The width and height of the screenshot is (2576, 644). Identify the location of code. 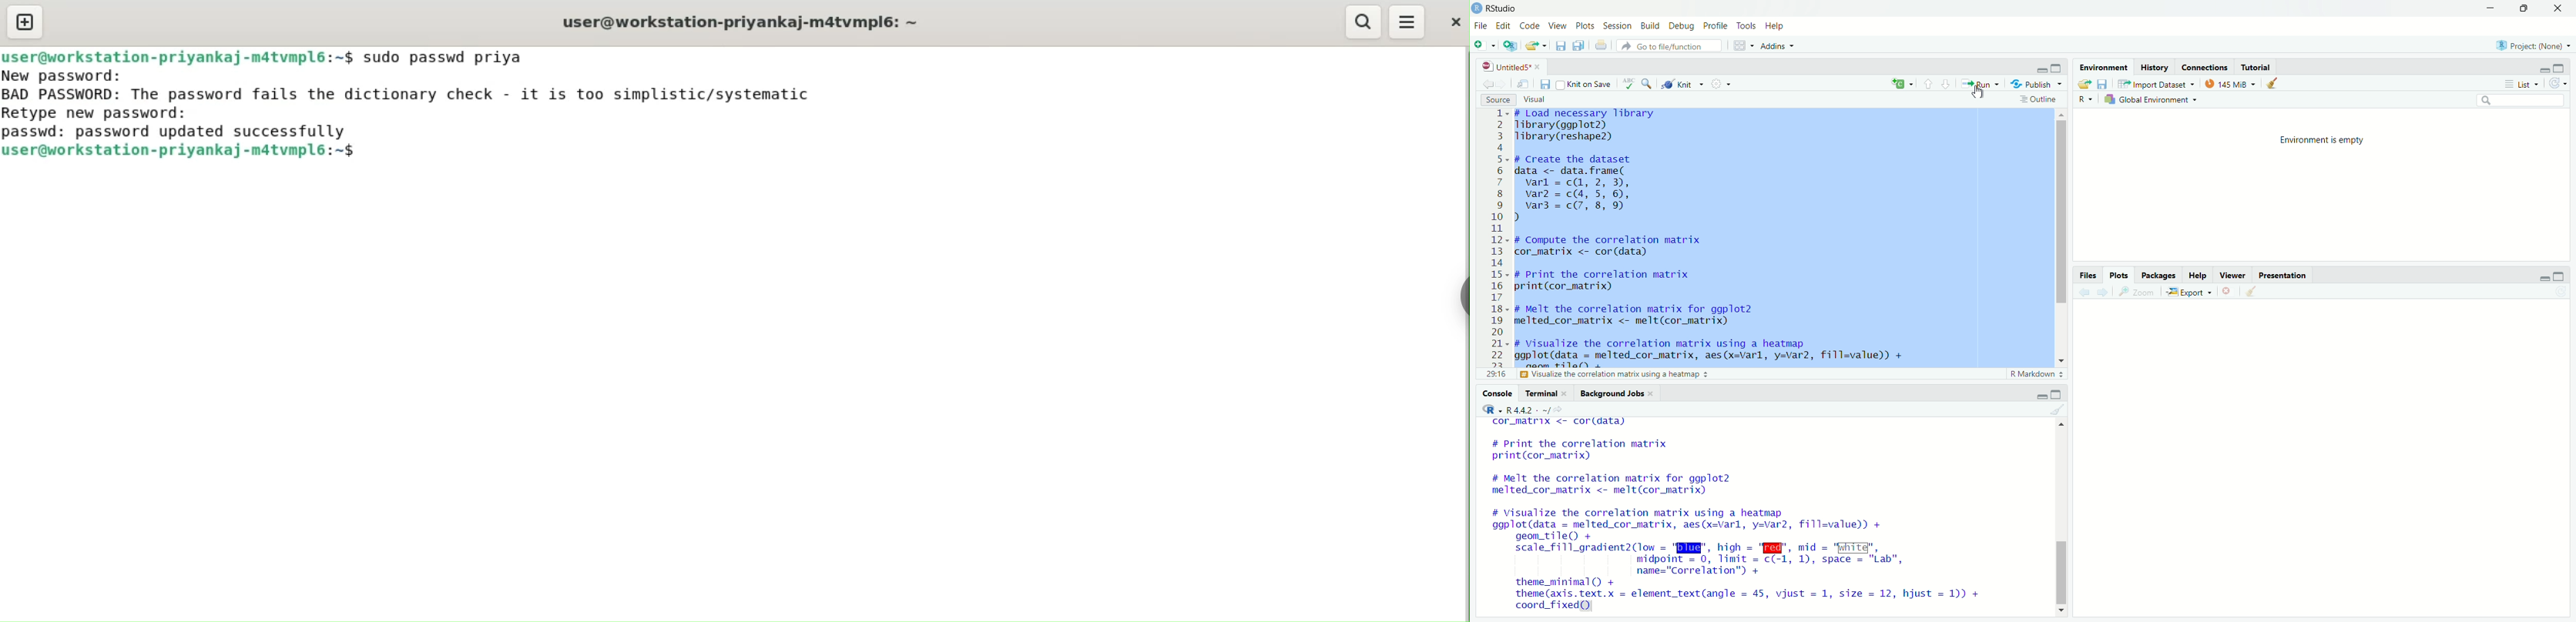
(1530, 26).